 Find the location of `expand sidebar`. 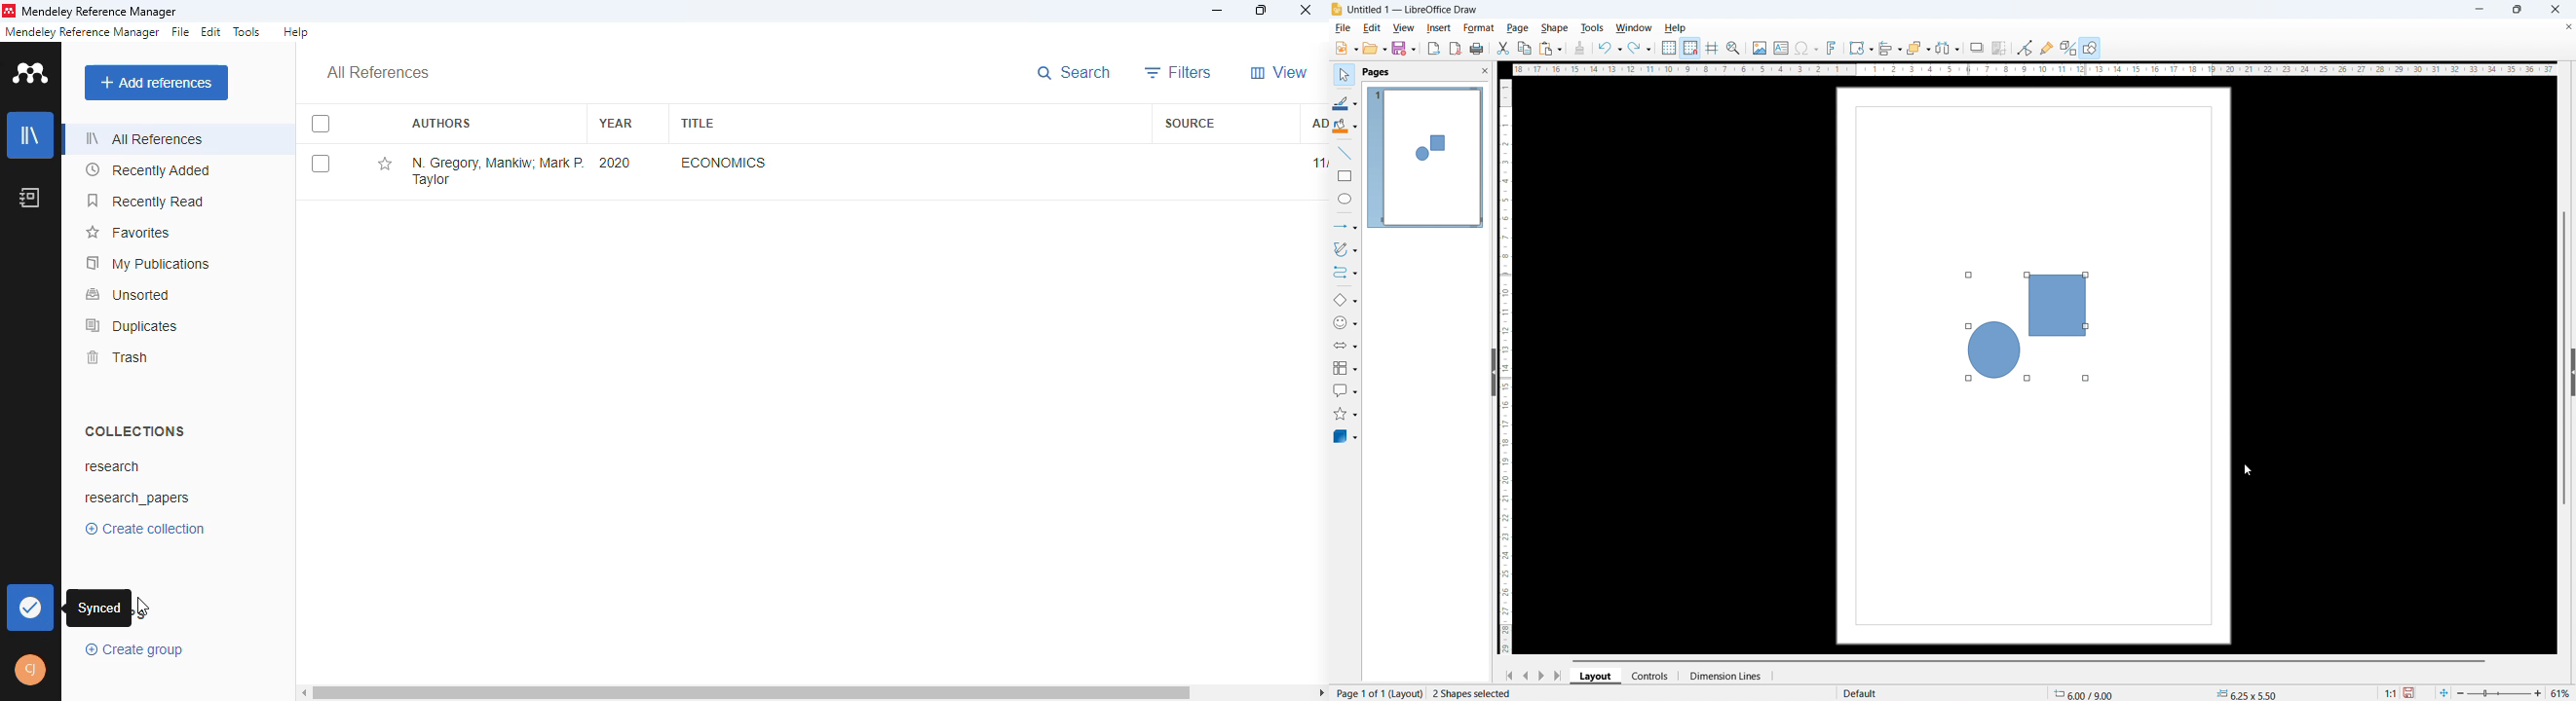

expand sidebar is located at coordinates (2572, 372).